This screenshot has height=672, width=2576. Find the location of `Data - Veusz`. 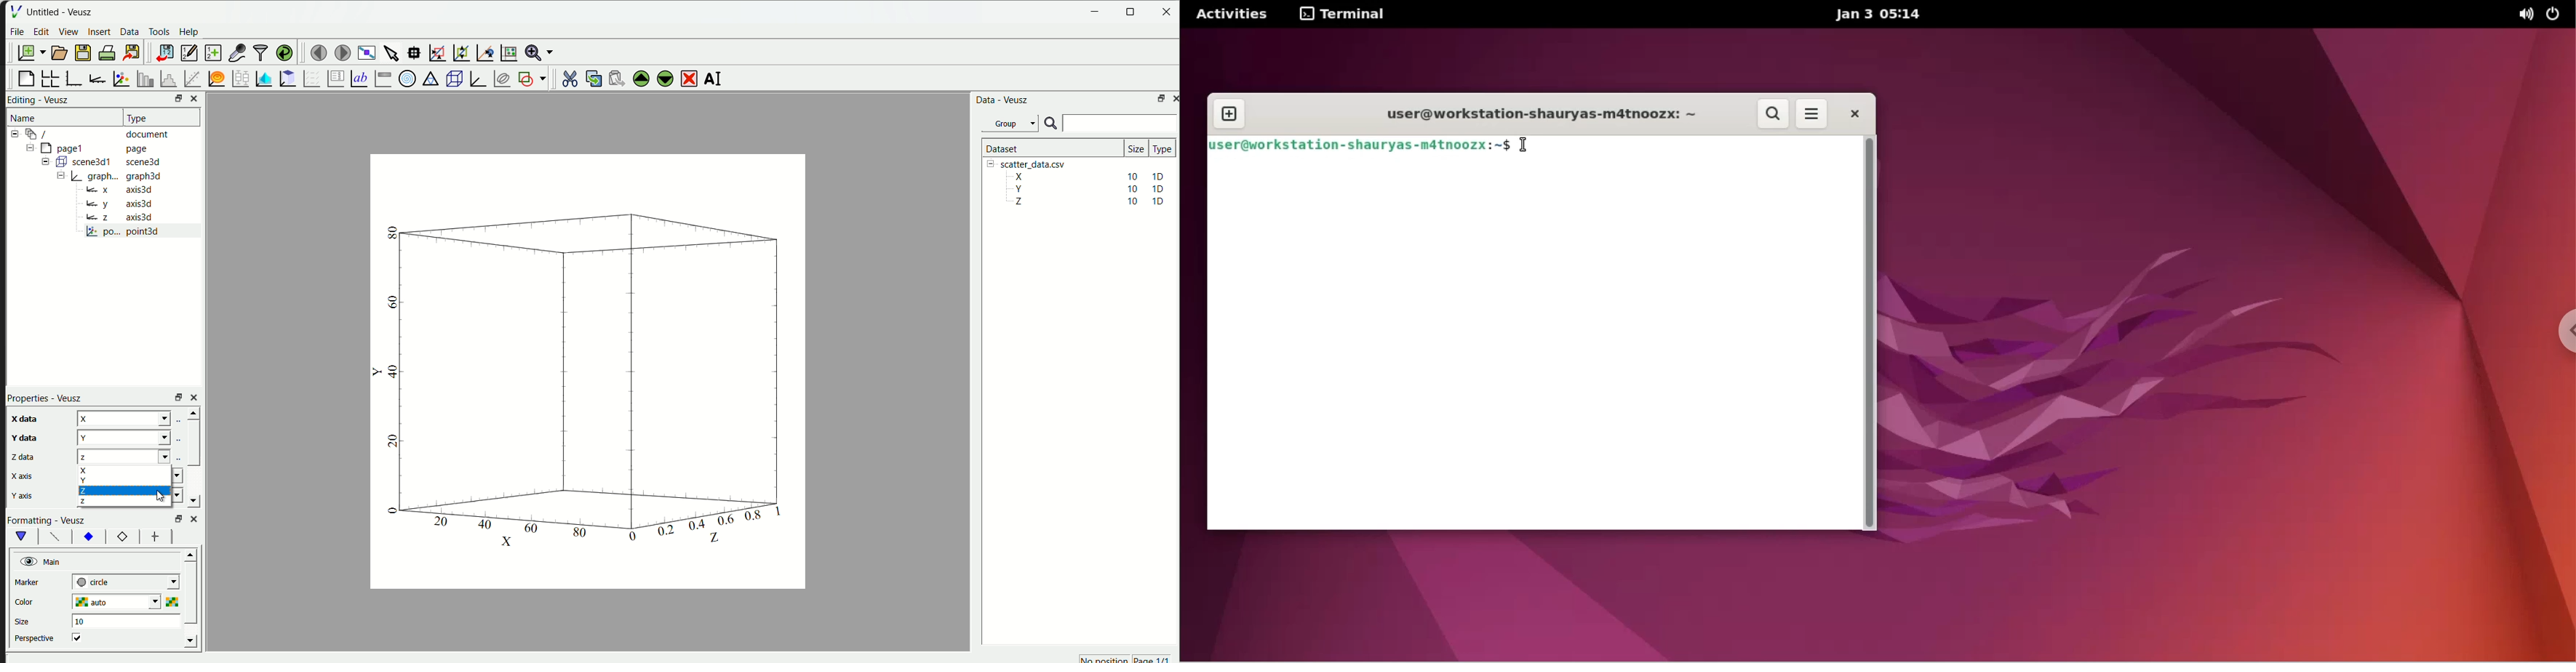

Data - Veusz is located at coordinates (1000, 100).